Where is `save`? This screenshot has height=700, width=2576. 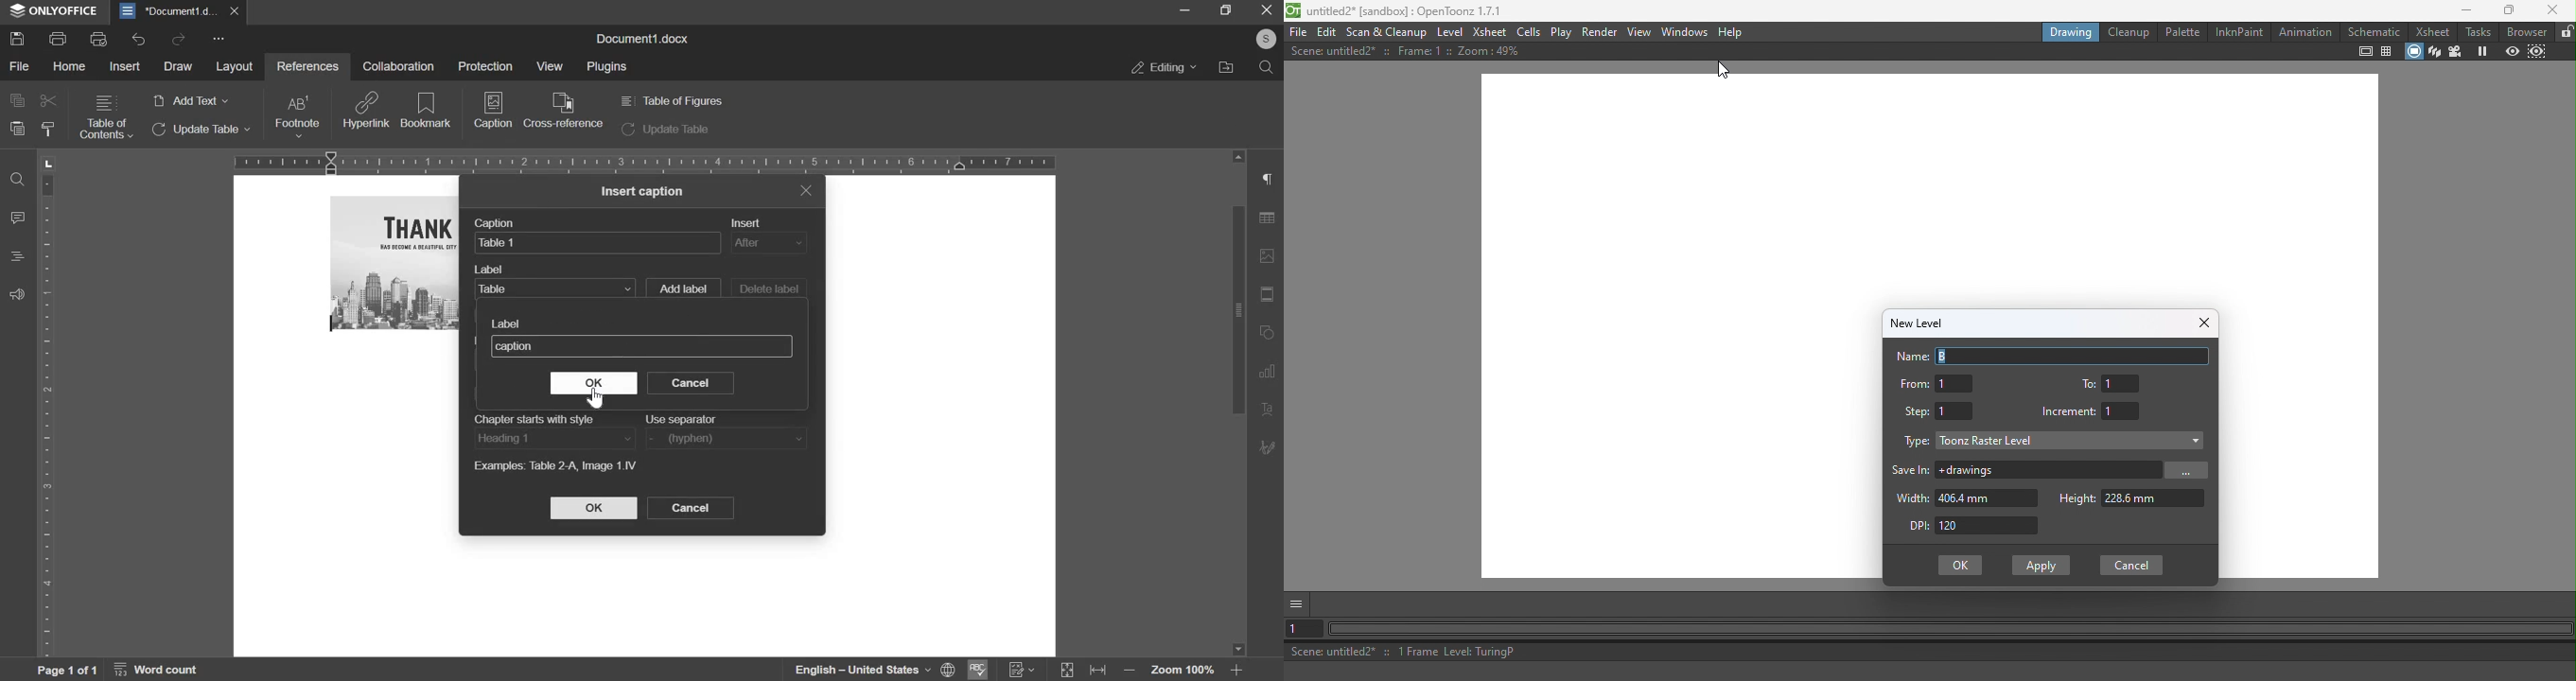
save is located at coordinates (16, 38).